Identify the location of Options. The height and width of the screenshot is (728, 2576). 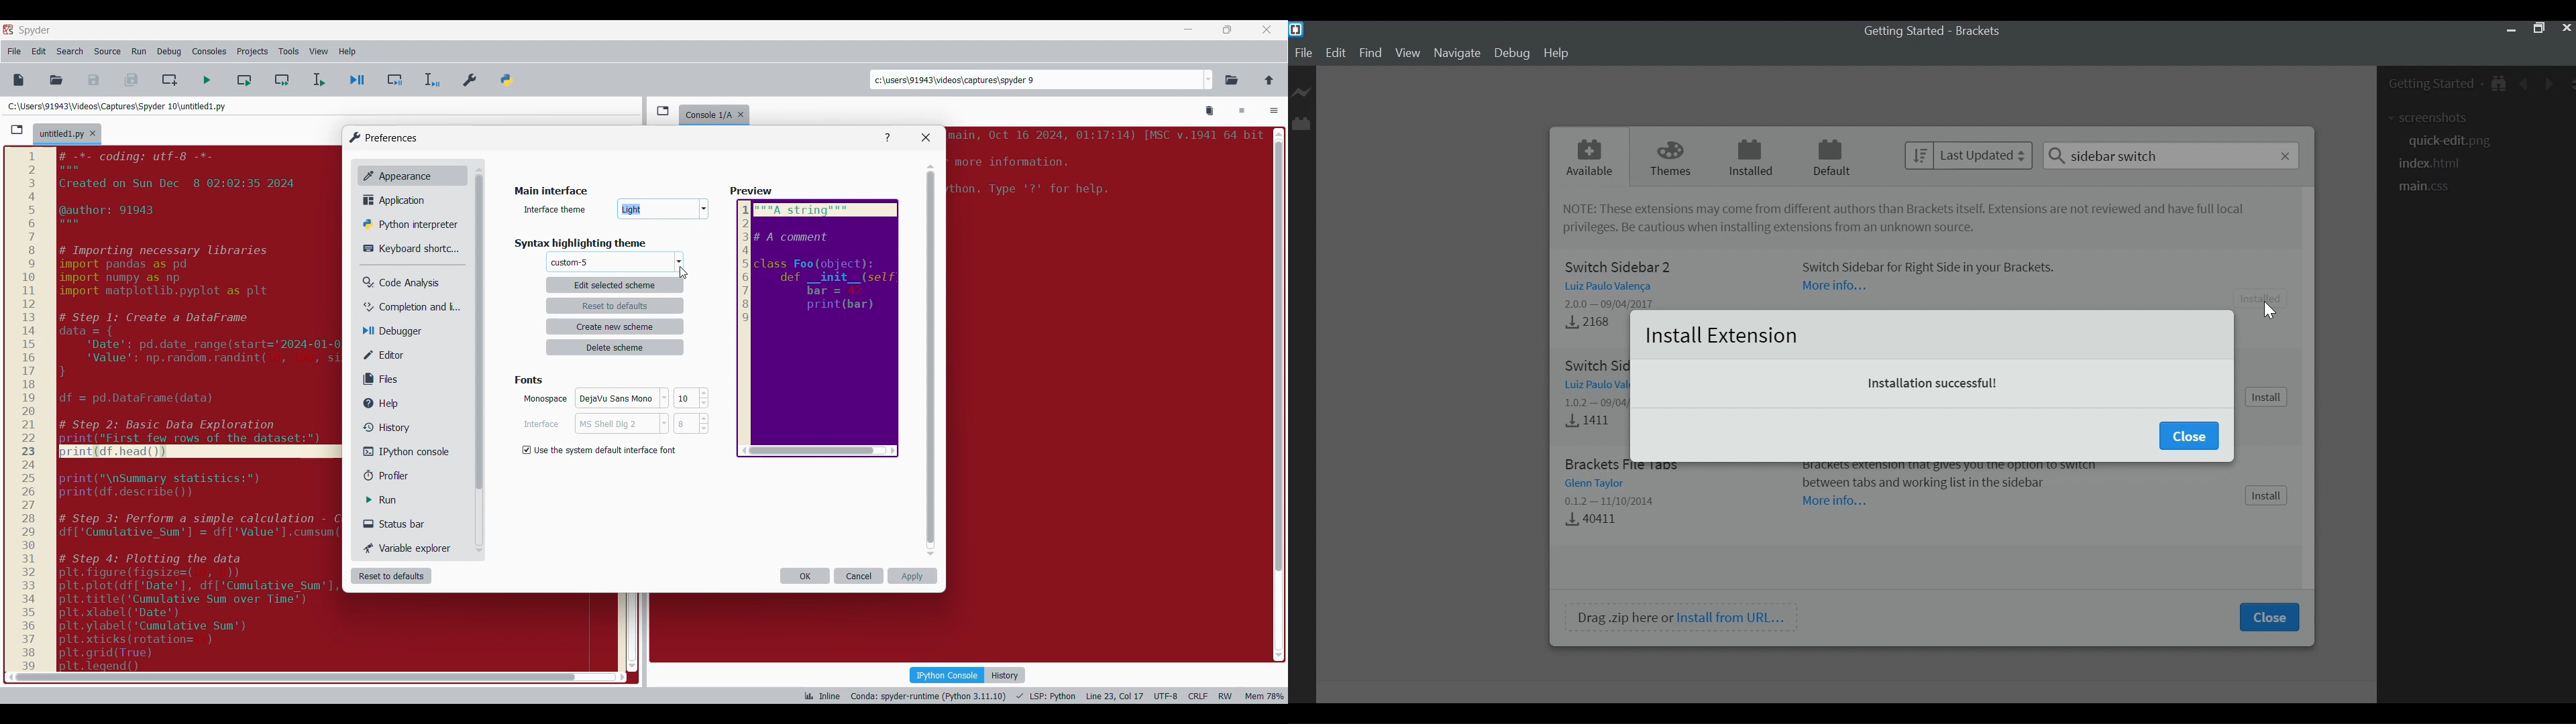
(1274, 112).